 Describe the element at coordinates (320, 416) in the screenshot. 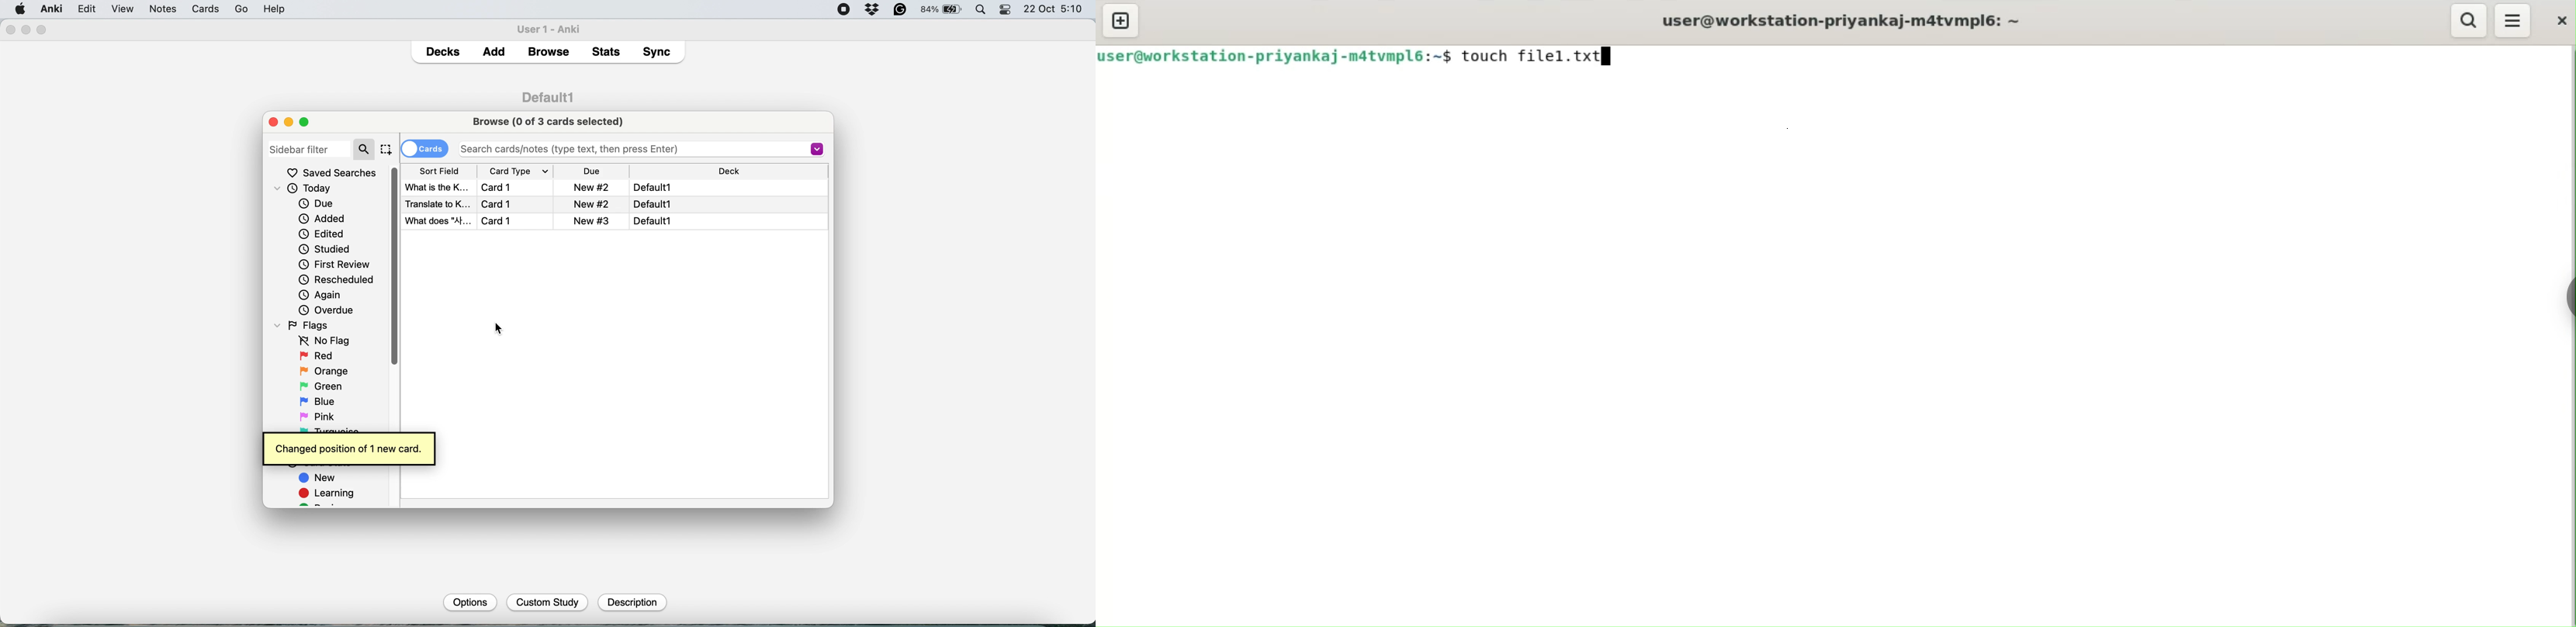

I see `pink` at that location.